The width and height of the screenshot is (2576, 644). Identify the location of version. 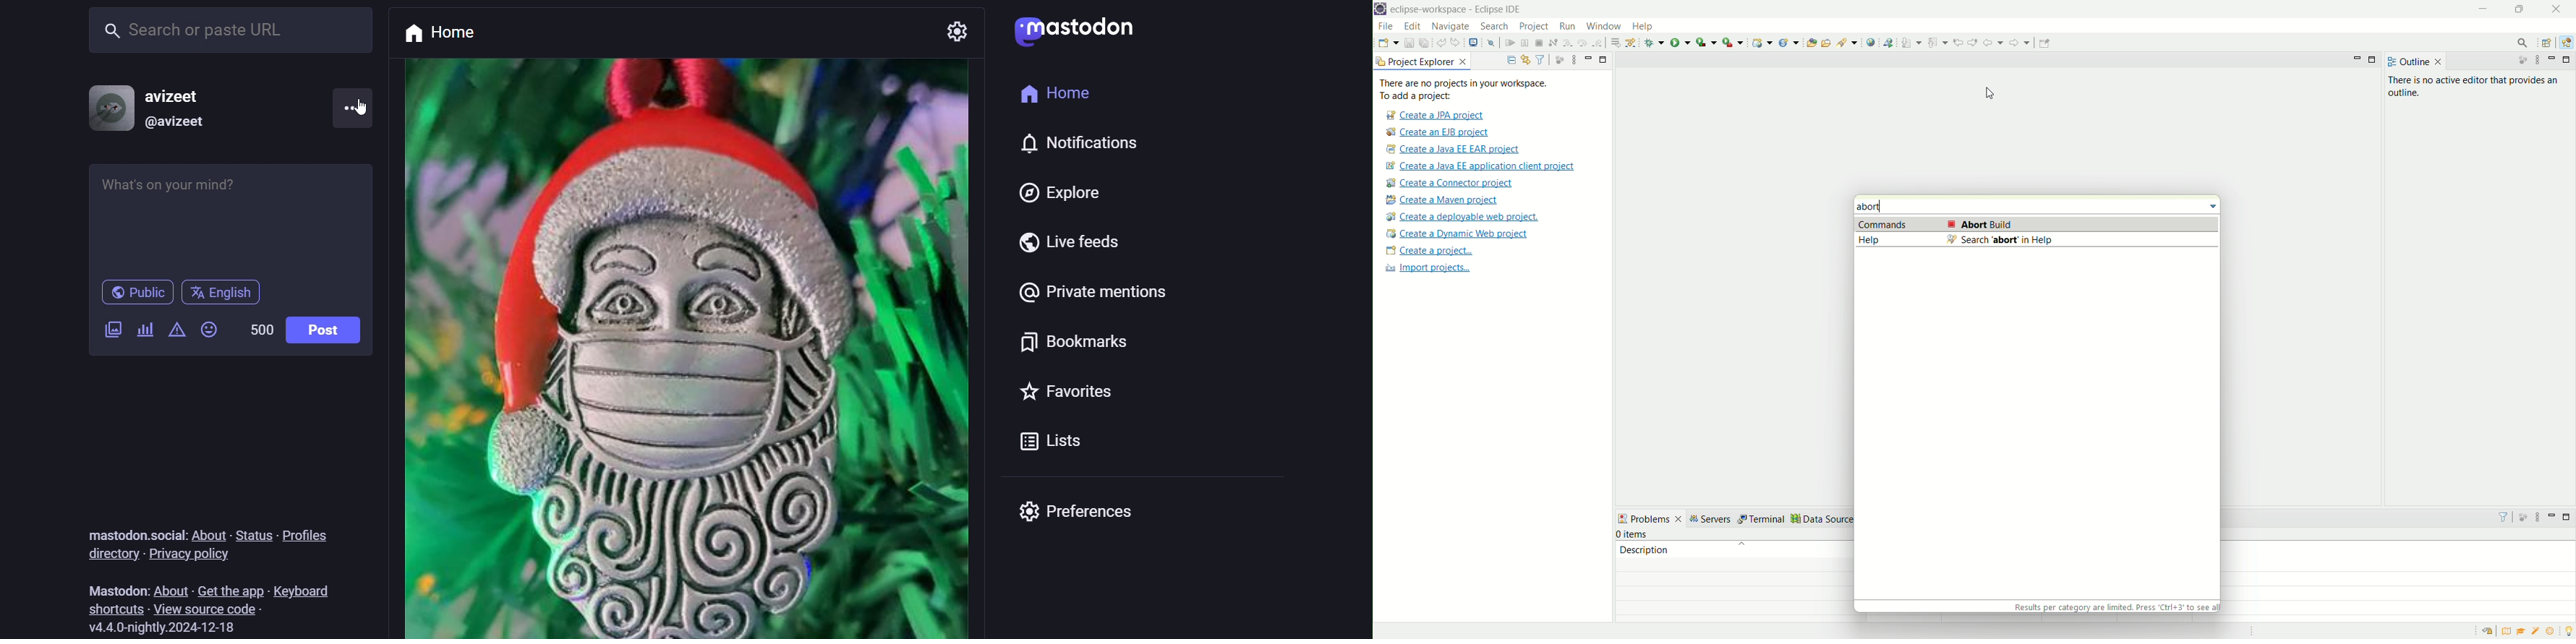
(176, 628).